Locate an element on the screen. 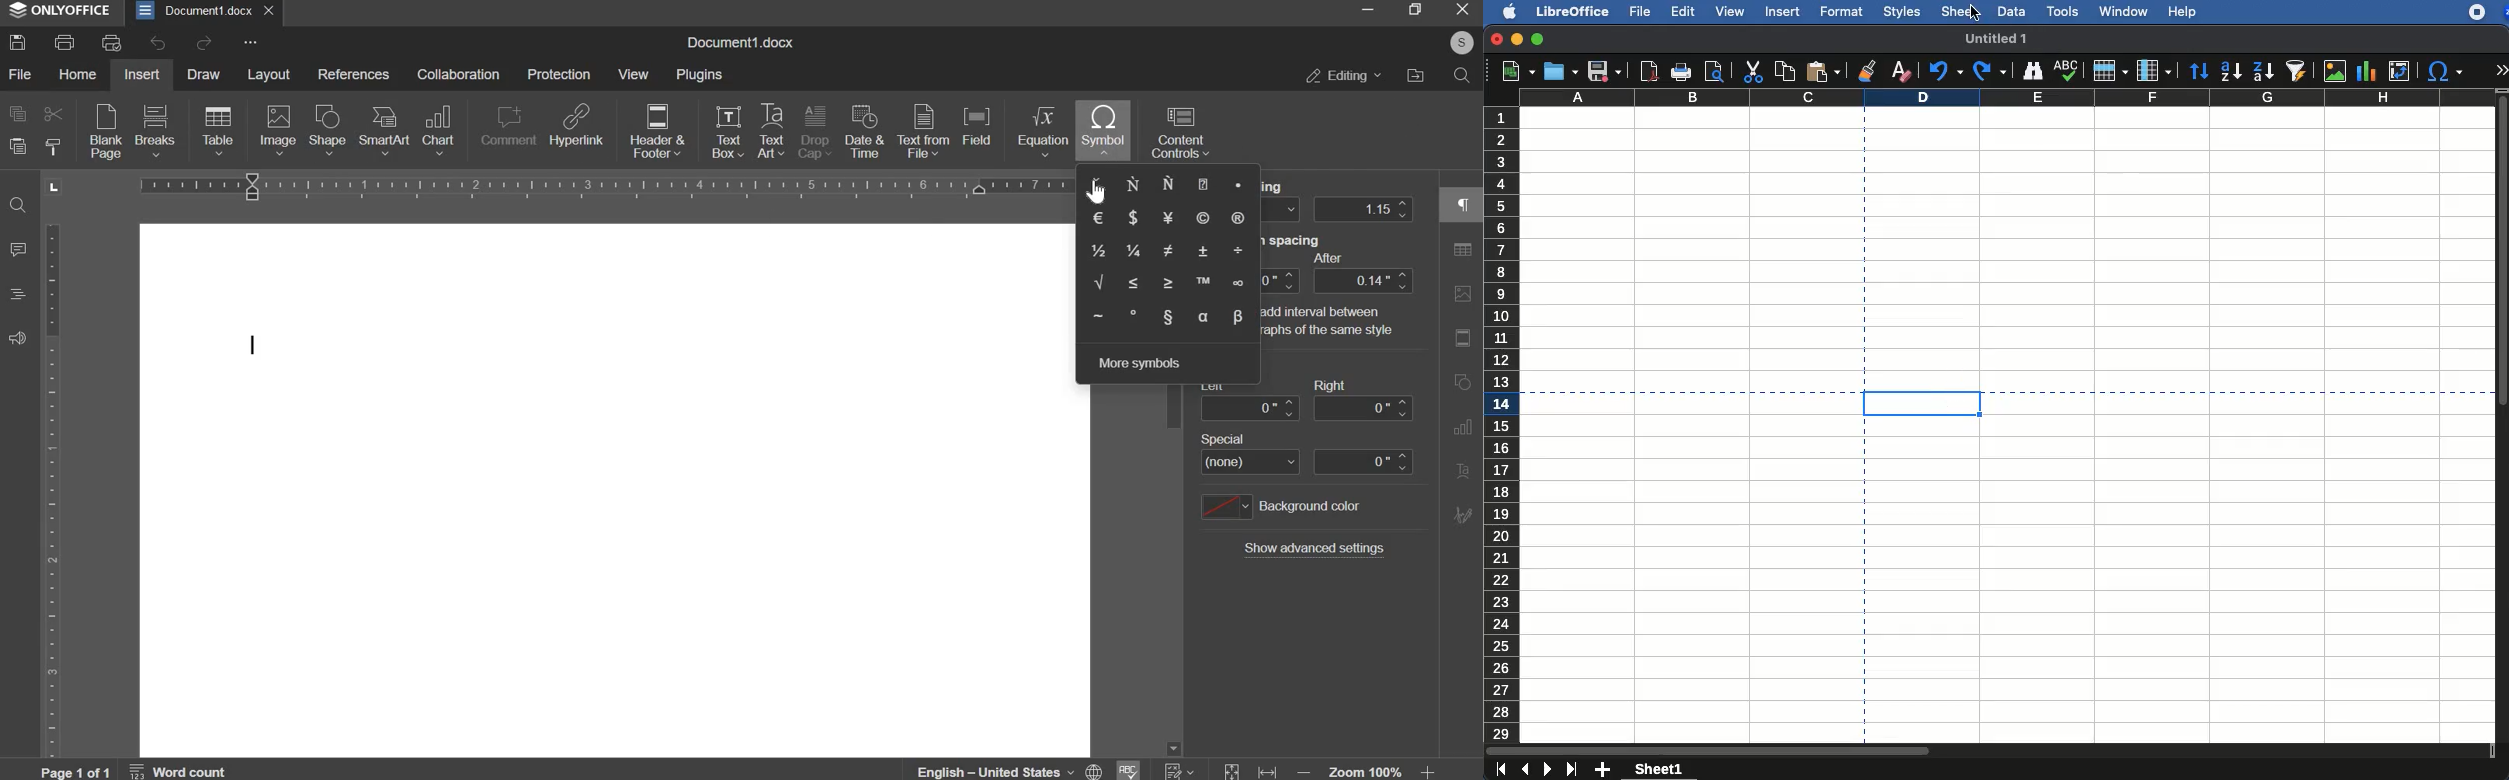  page 1 of 1 is located at coordinates (78, 771).